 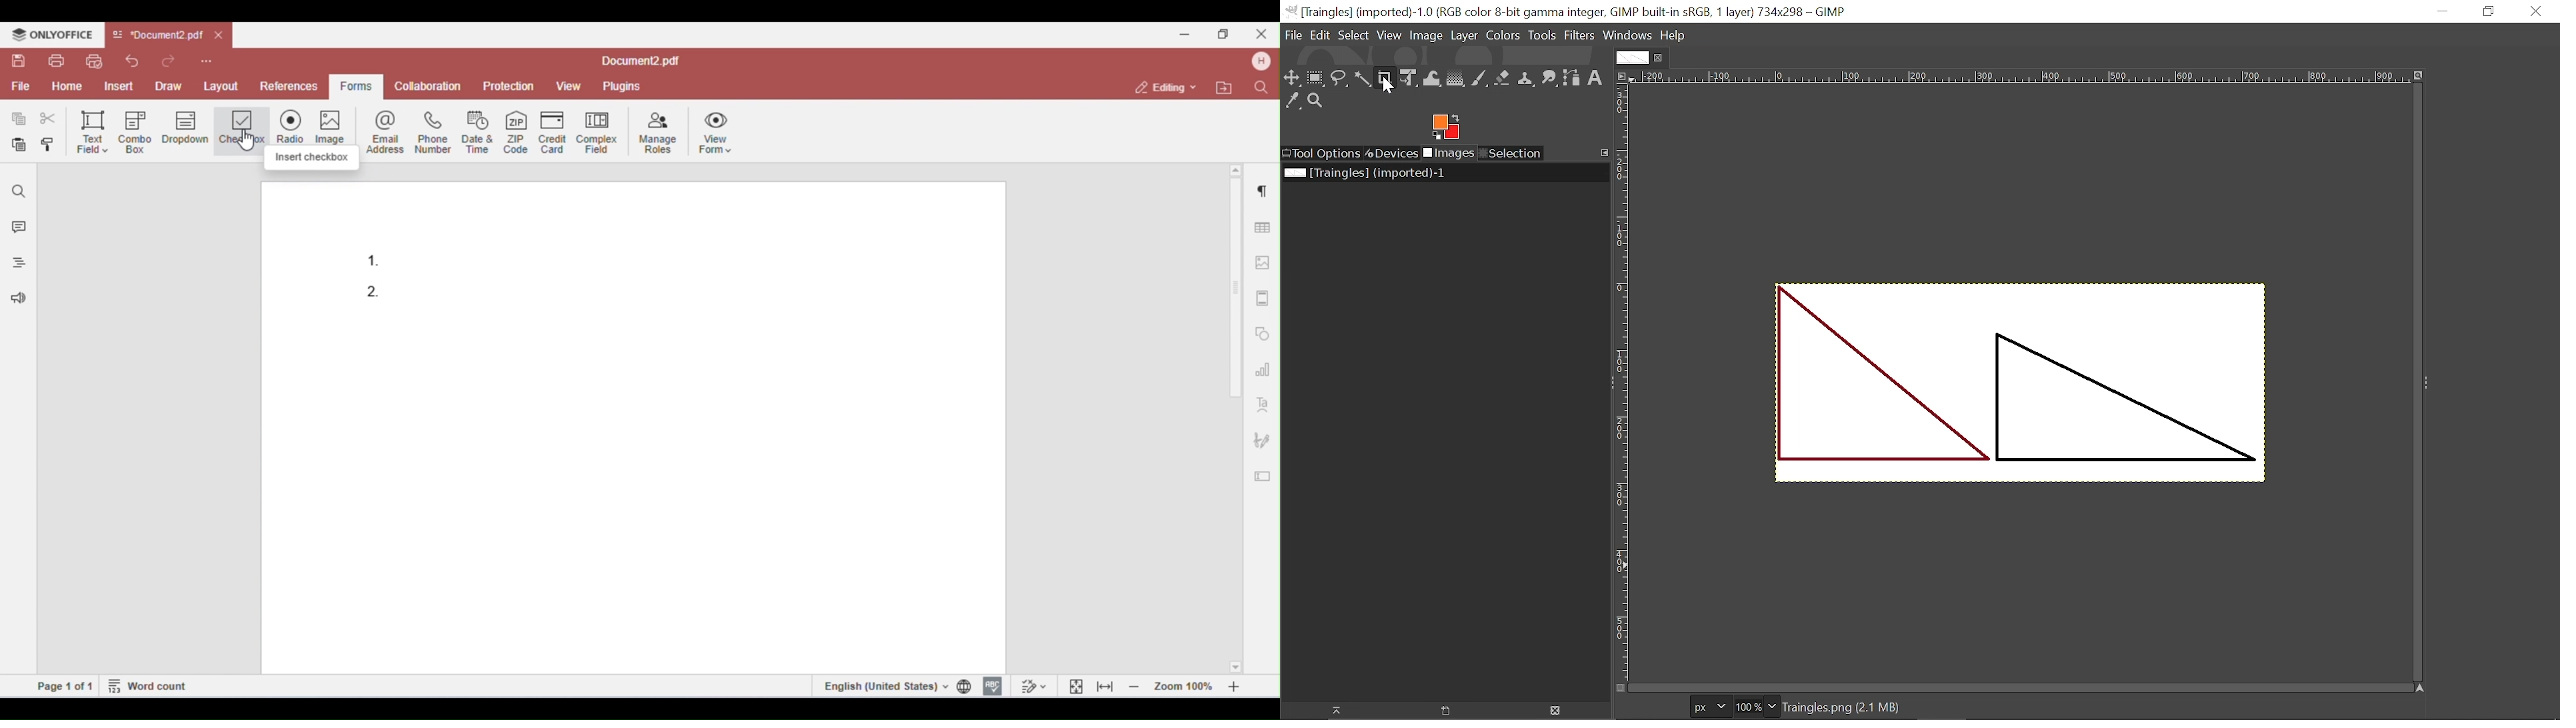 What do you see at coordinates (2428, 263) in the screenshot?
I see `Text tool` at bounding box center [2428, 263].